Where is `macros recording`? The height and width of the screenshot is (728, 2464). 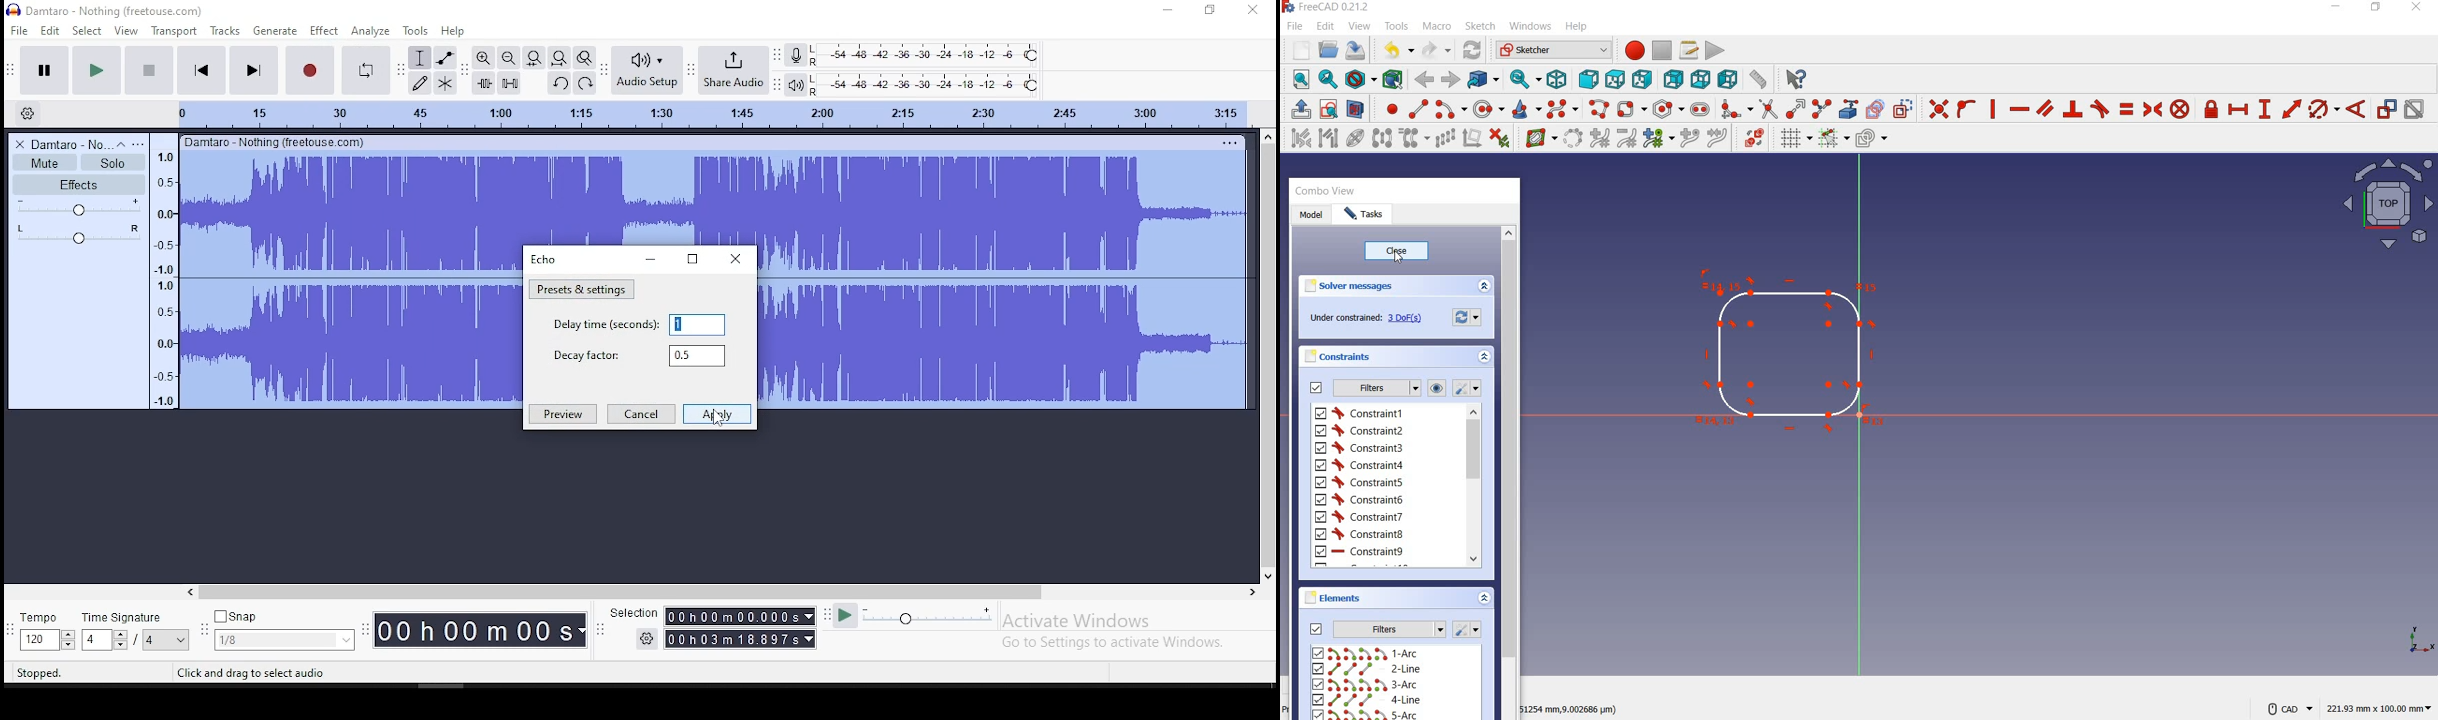 macros recording is located at coordinates (1632, 50).